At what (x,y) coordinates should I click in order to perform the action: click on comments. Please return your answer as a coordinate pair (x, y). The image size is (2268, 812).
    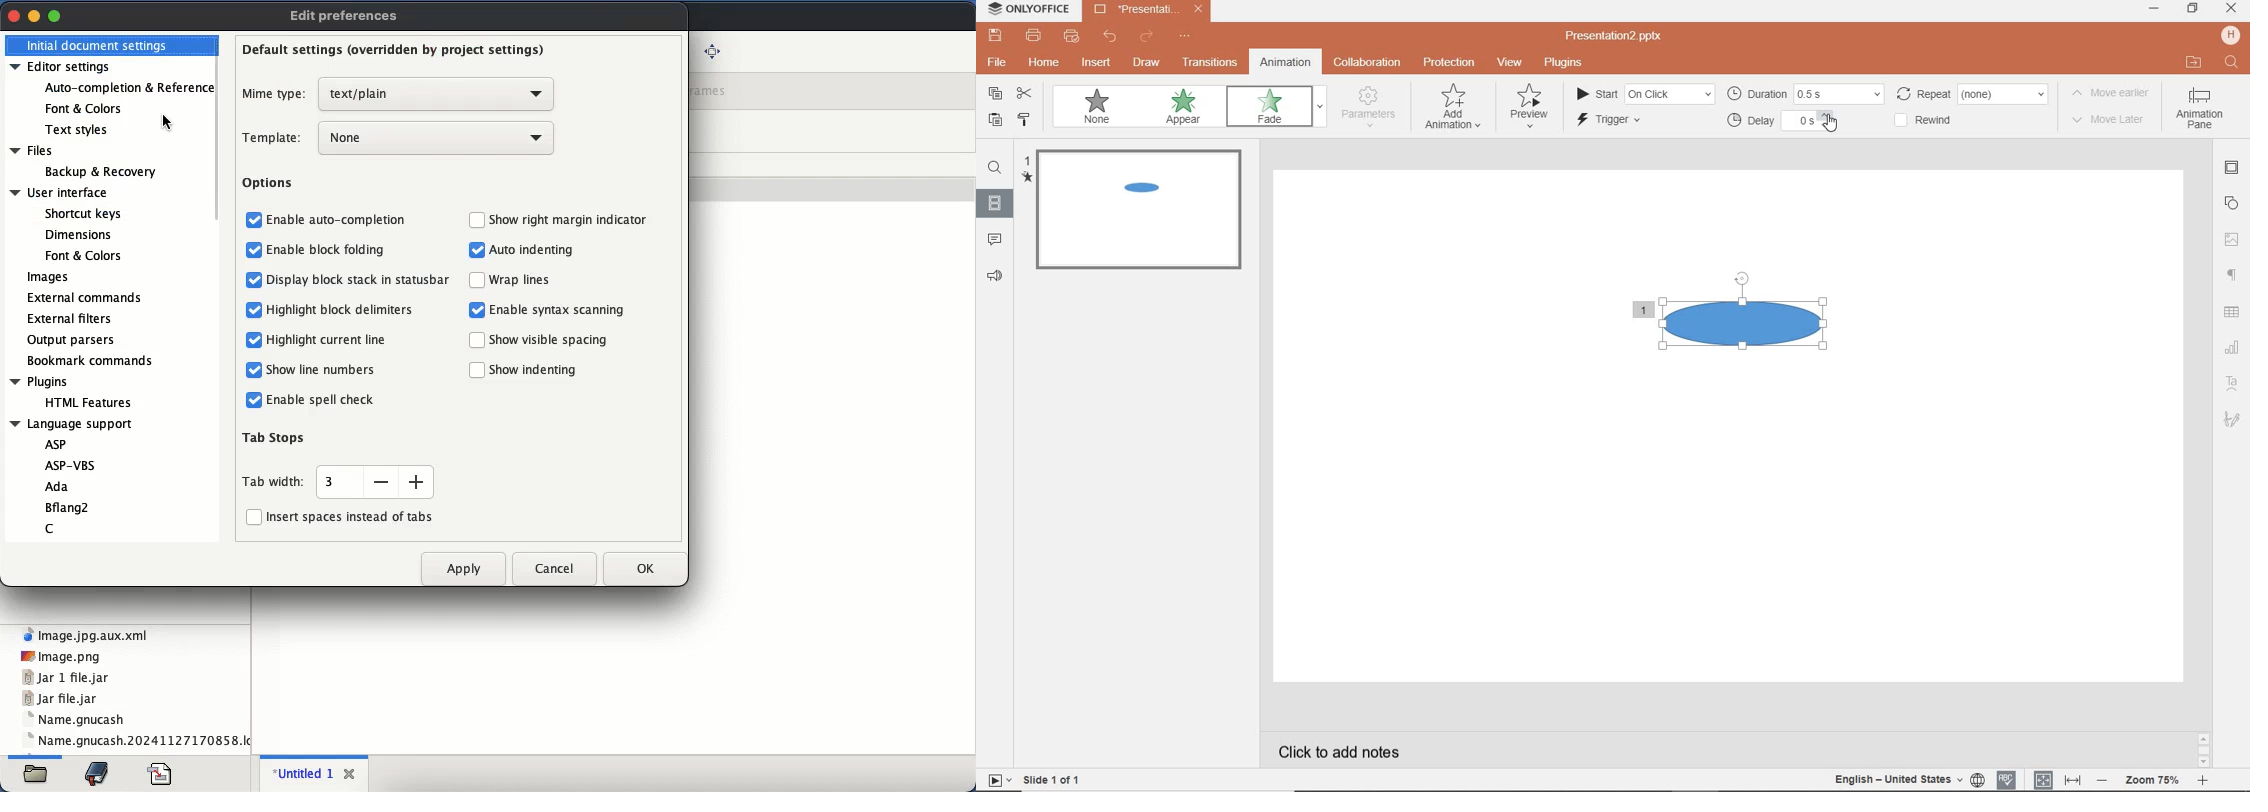
    Looking at the image, I should click on (997, 240).